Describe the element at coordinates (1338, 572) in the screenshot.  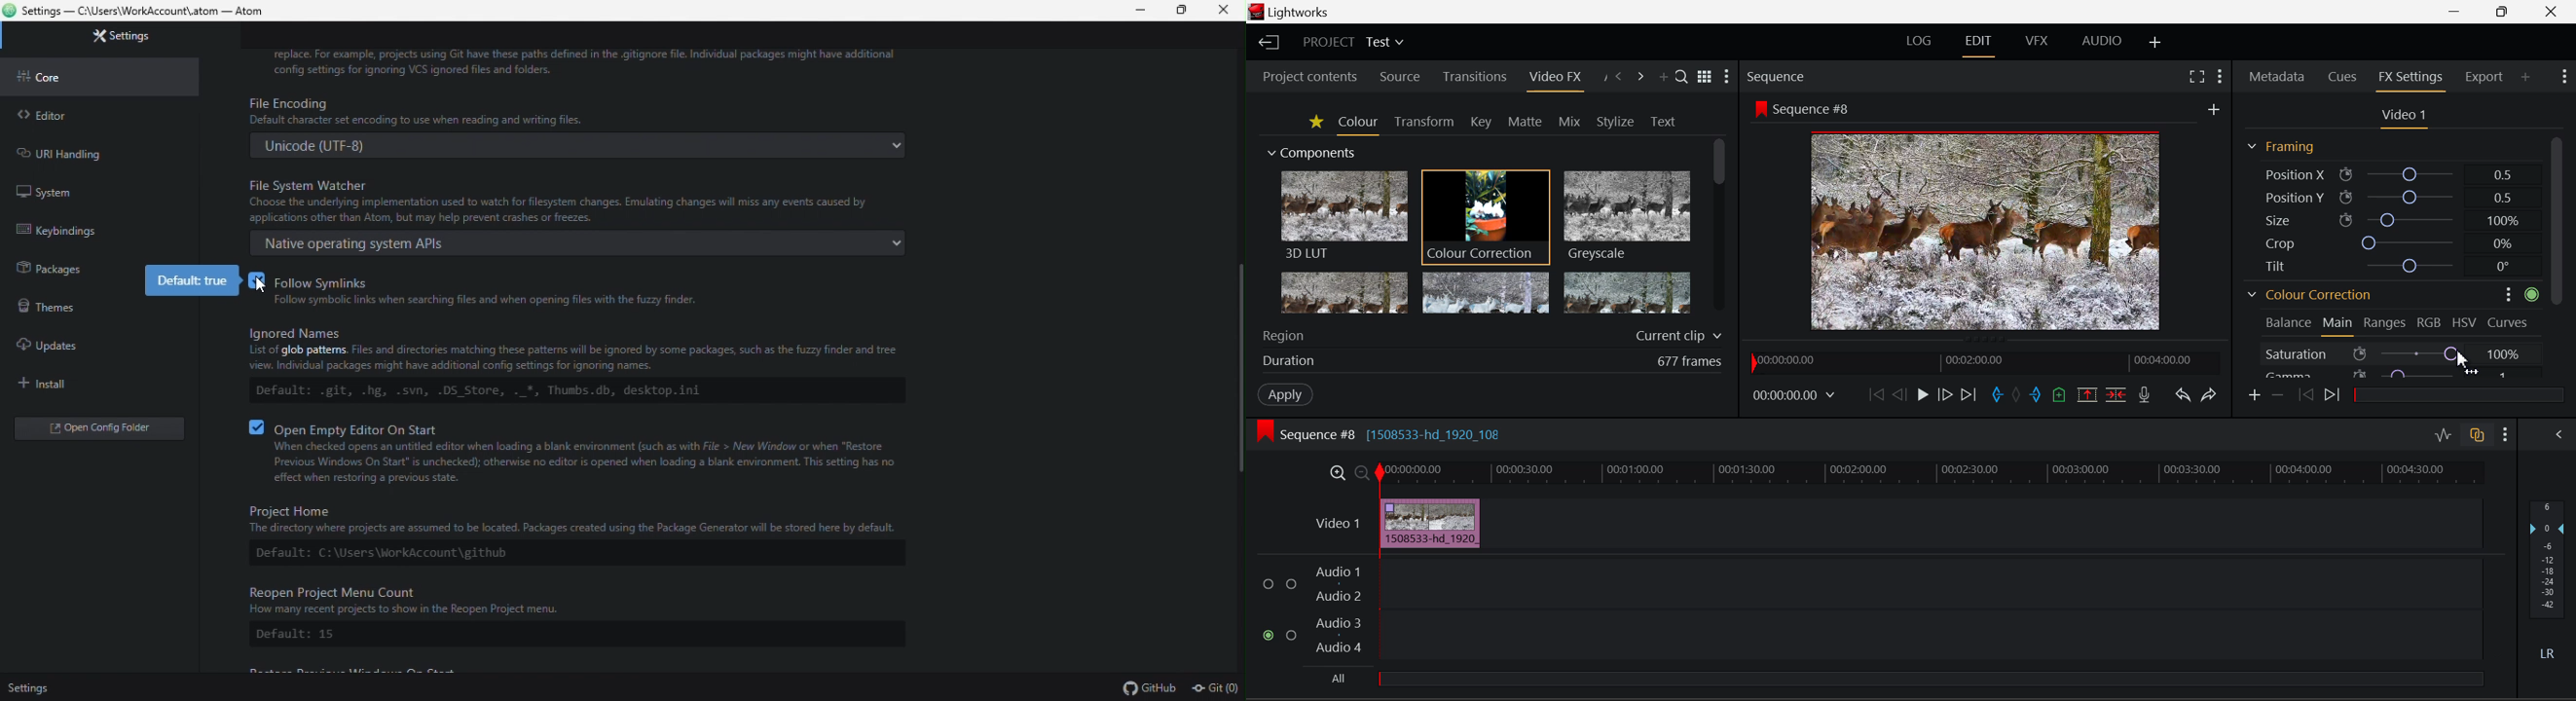
I see `Audio 1` at that location.